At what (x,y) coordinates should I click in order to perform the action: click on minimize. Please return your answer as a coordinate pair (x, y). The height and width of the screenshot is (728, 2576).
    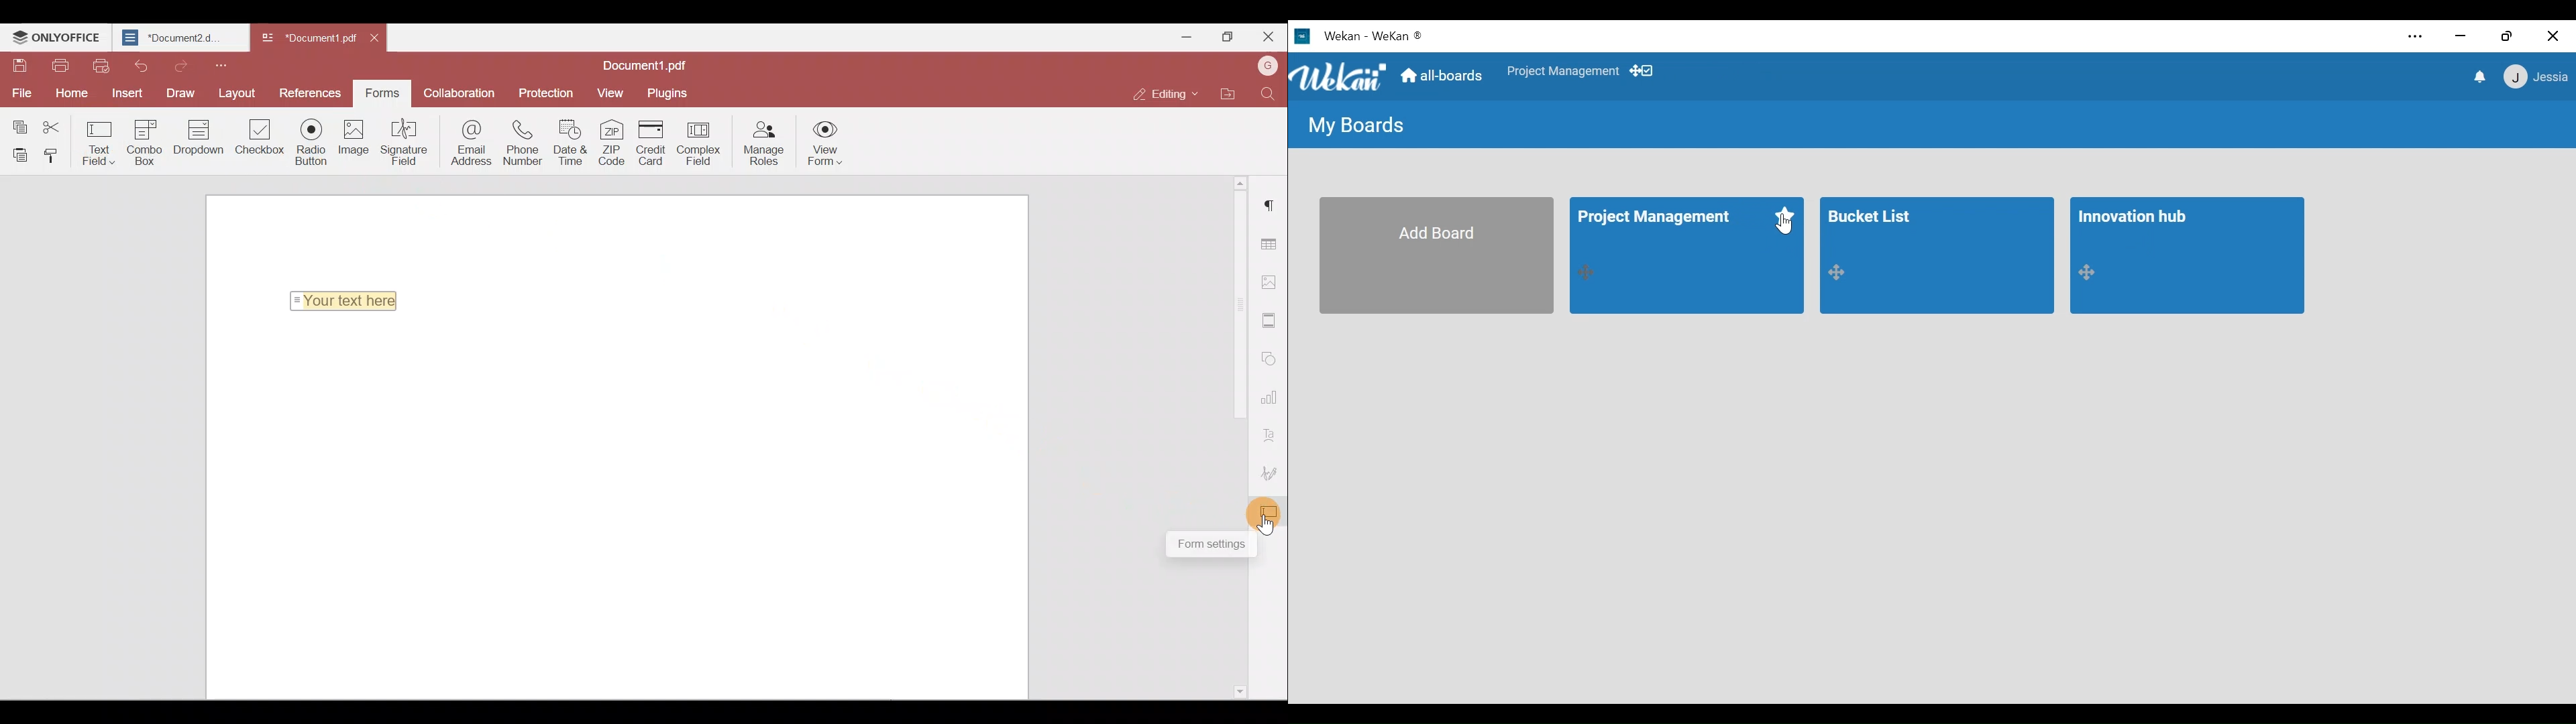
    Looking at the image, I should click on (2460, 38).